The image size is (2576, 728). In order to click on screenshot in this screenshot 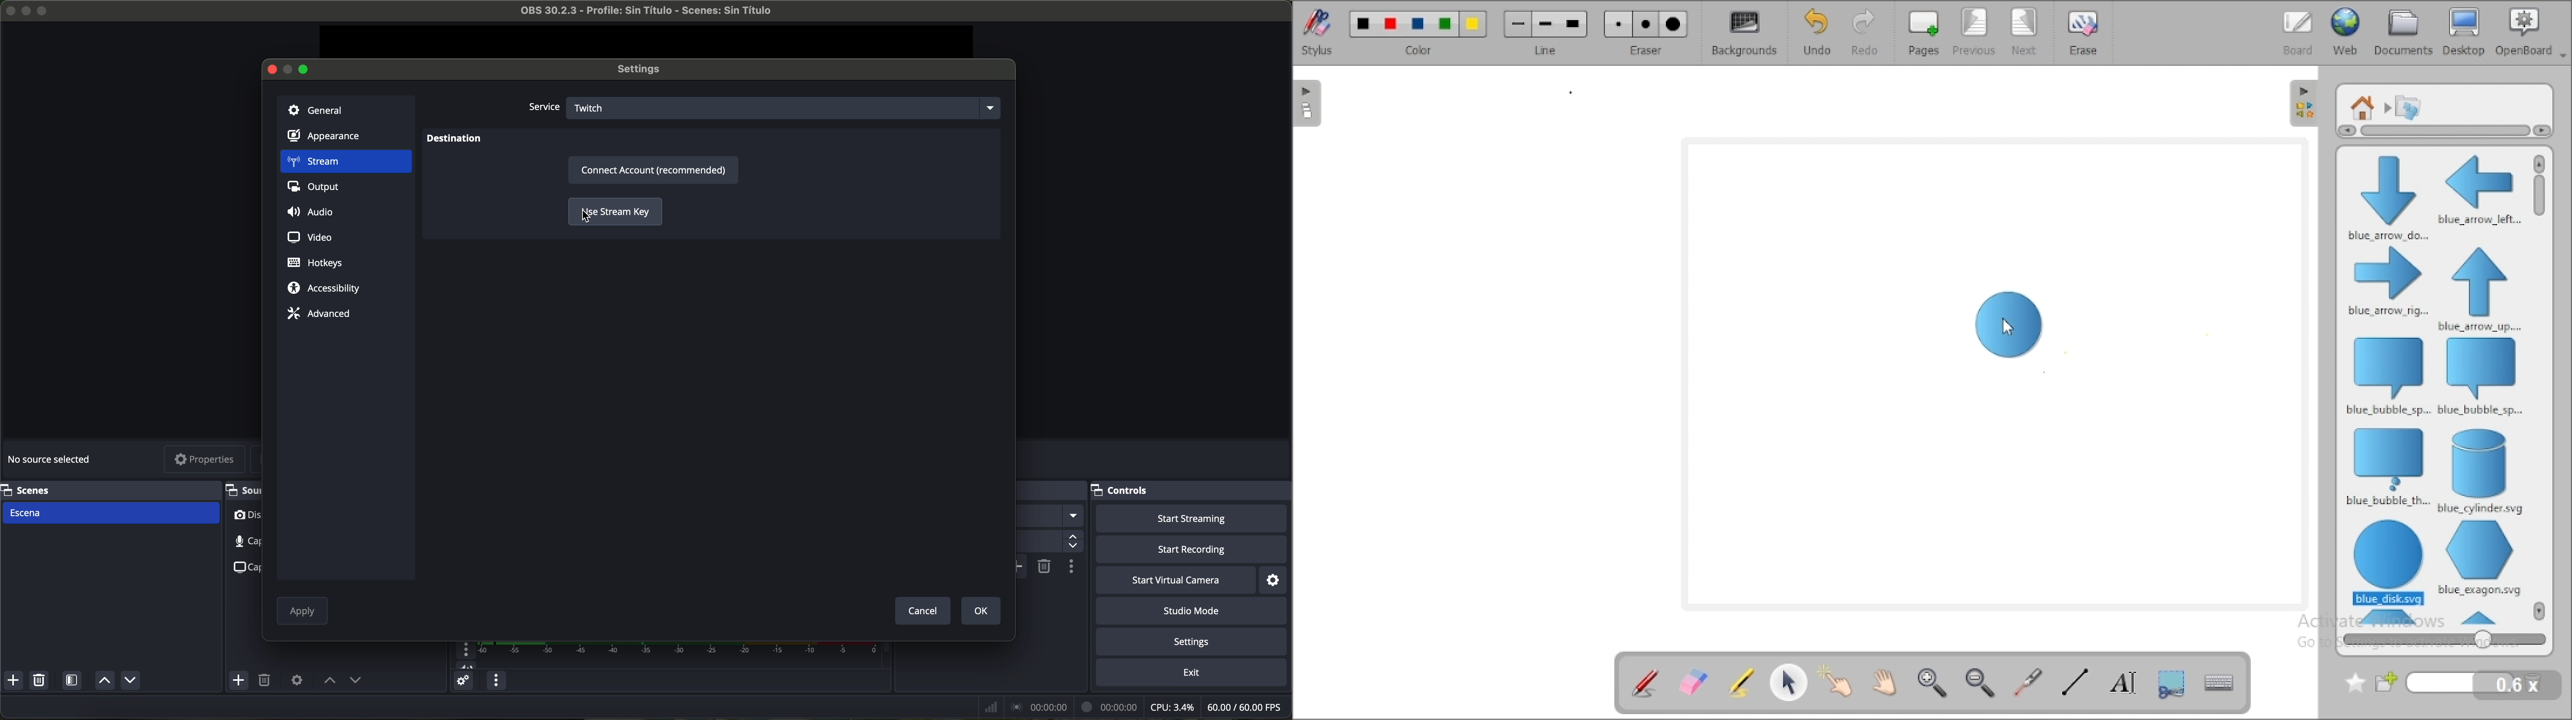, I will do `click(244, 566)`.